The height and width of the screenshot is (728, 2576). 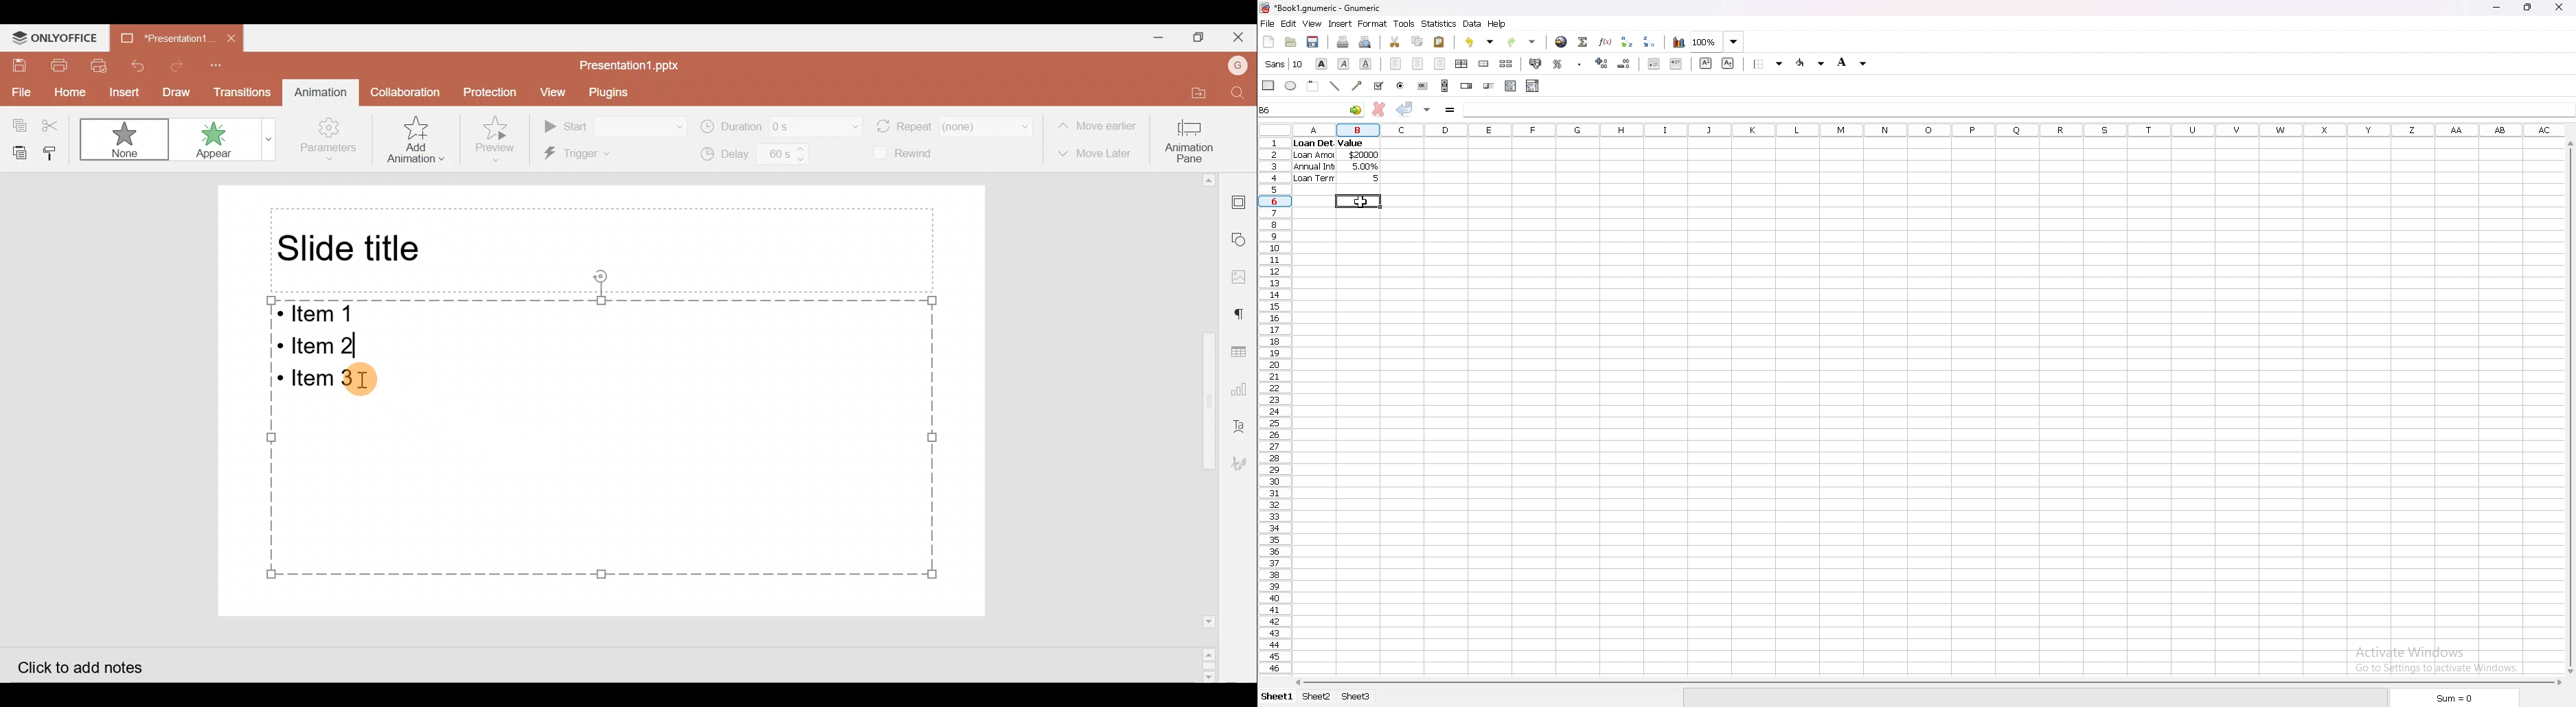 I want to click on Bulleted Item 3 on the presentation slide, so click(x=326, y=381).